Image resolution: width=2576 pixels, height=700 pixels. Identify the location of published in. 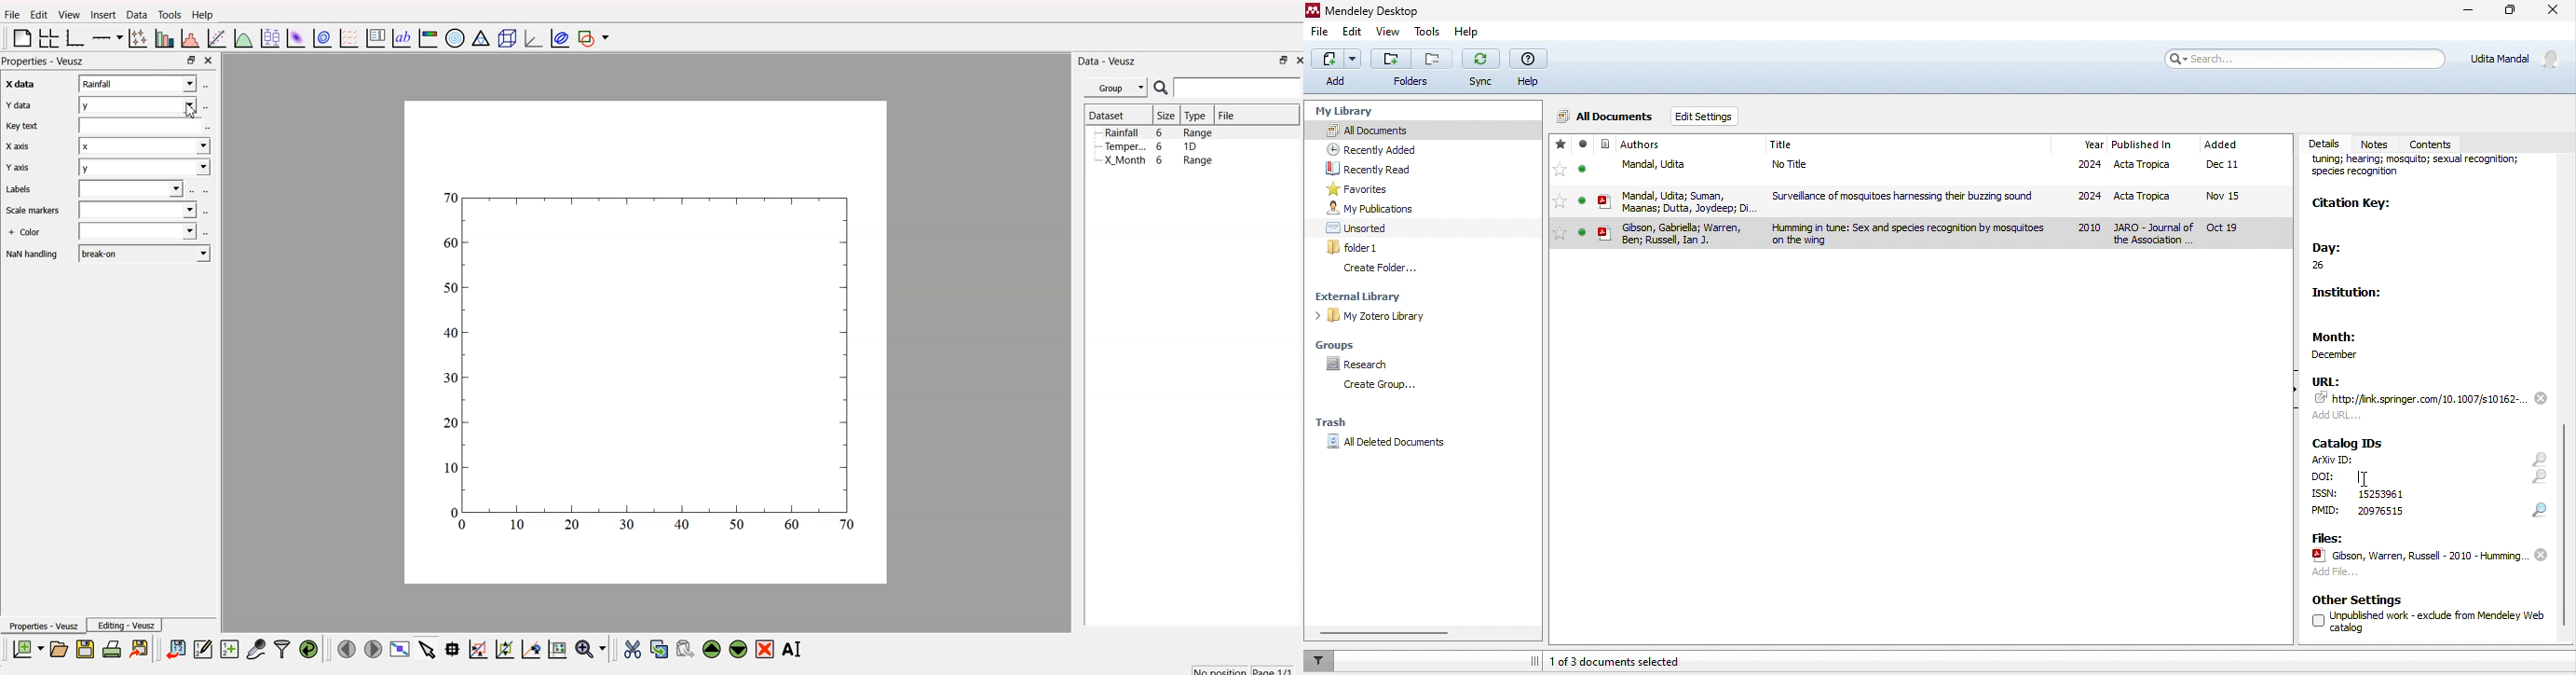
(2142, 145).